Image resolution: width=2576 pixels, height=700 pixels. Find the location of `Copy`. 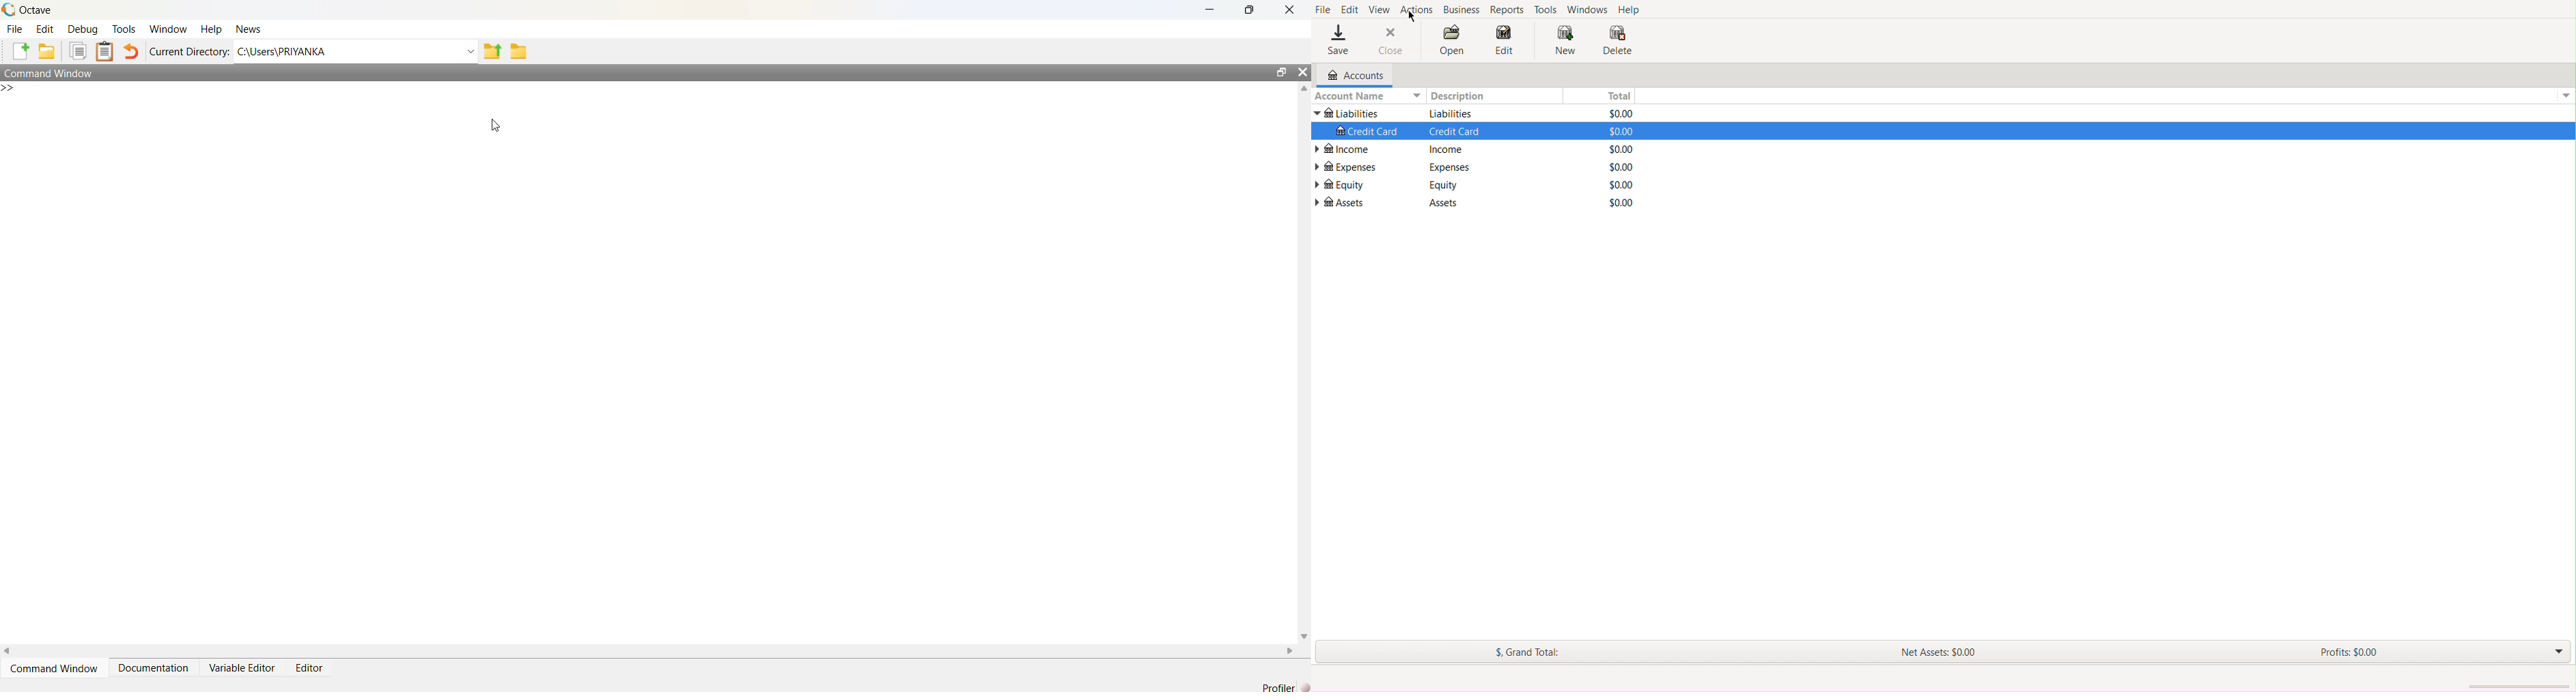

Copy is located at coordinates (76, 51).